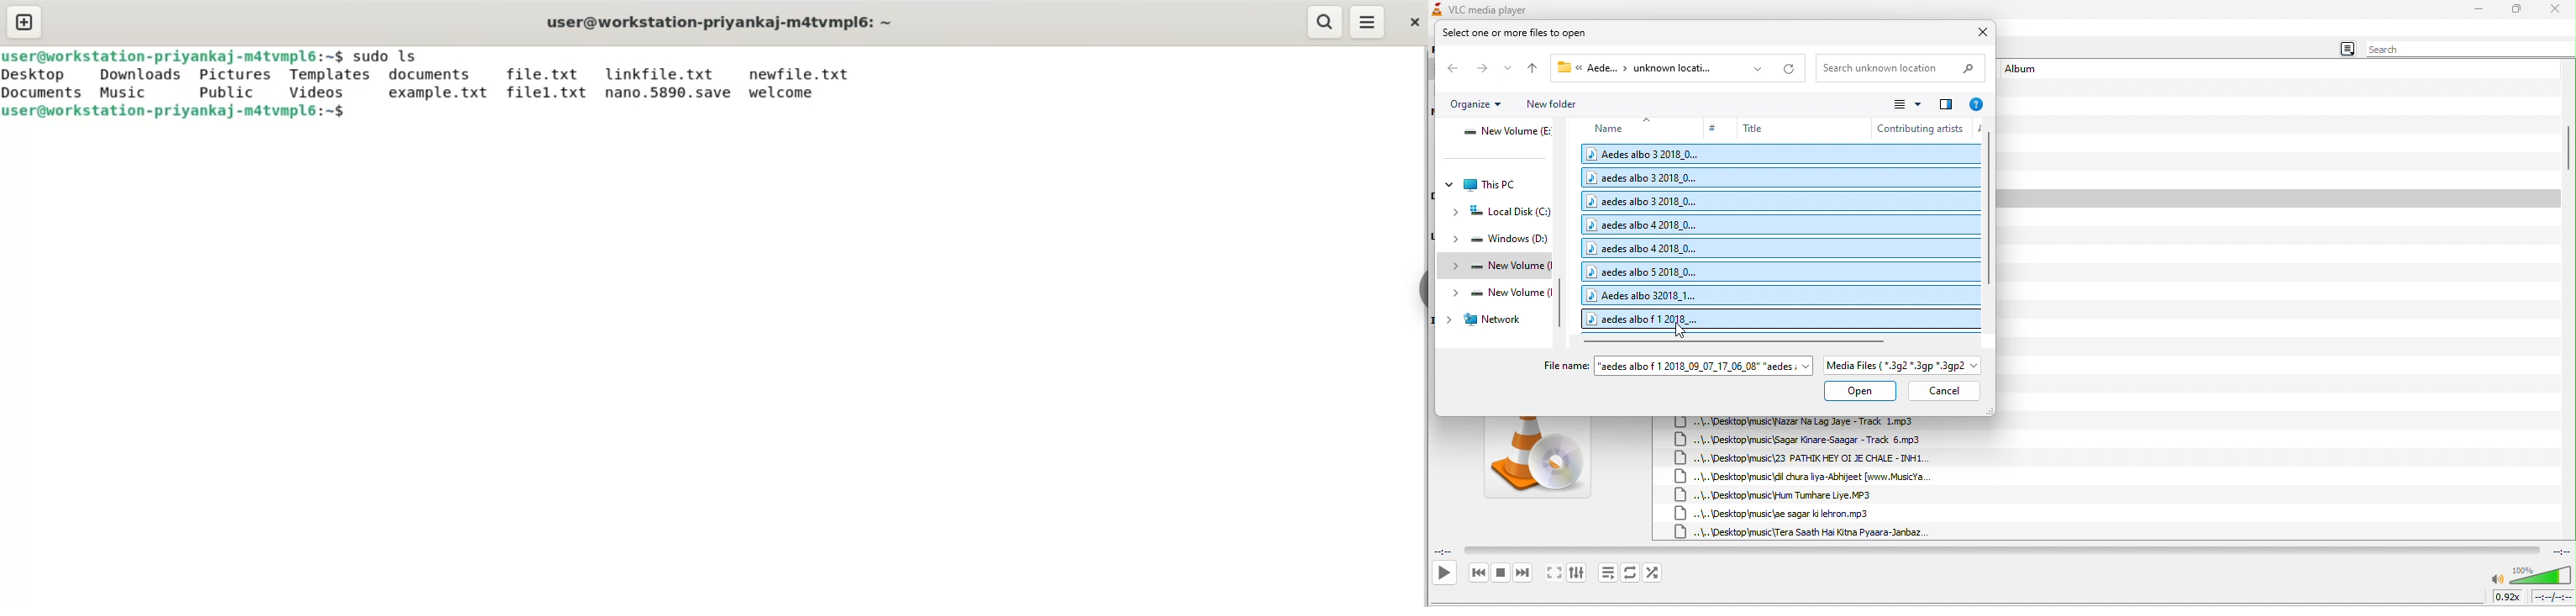 Image resolution: width=2576 pixels, height=616 pixels. I want to click on mute/unmute, so click(2497, 580).